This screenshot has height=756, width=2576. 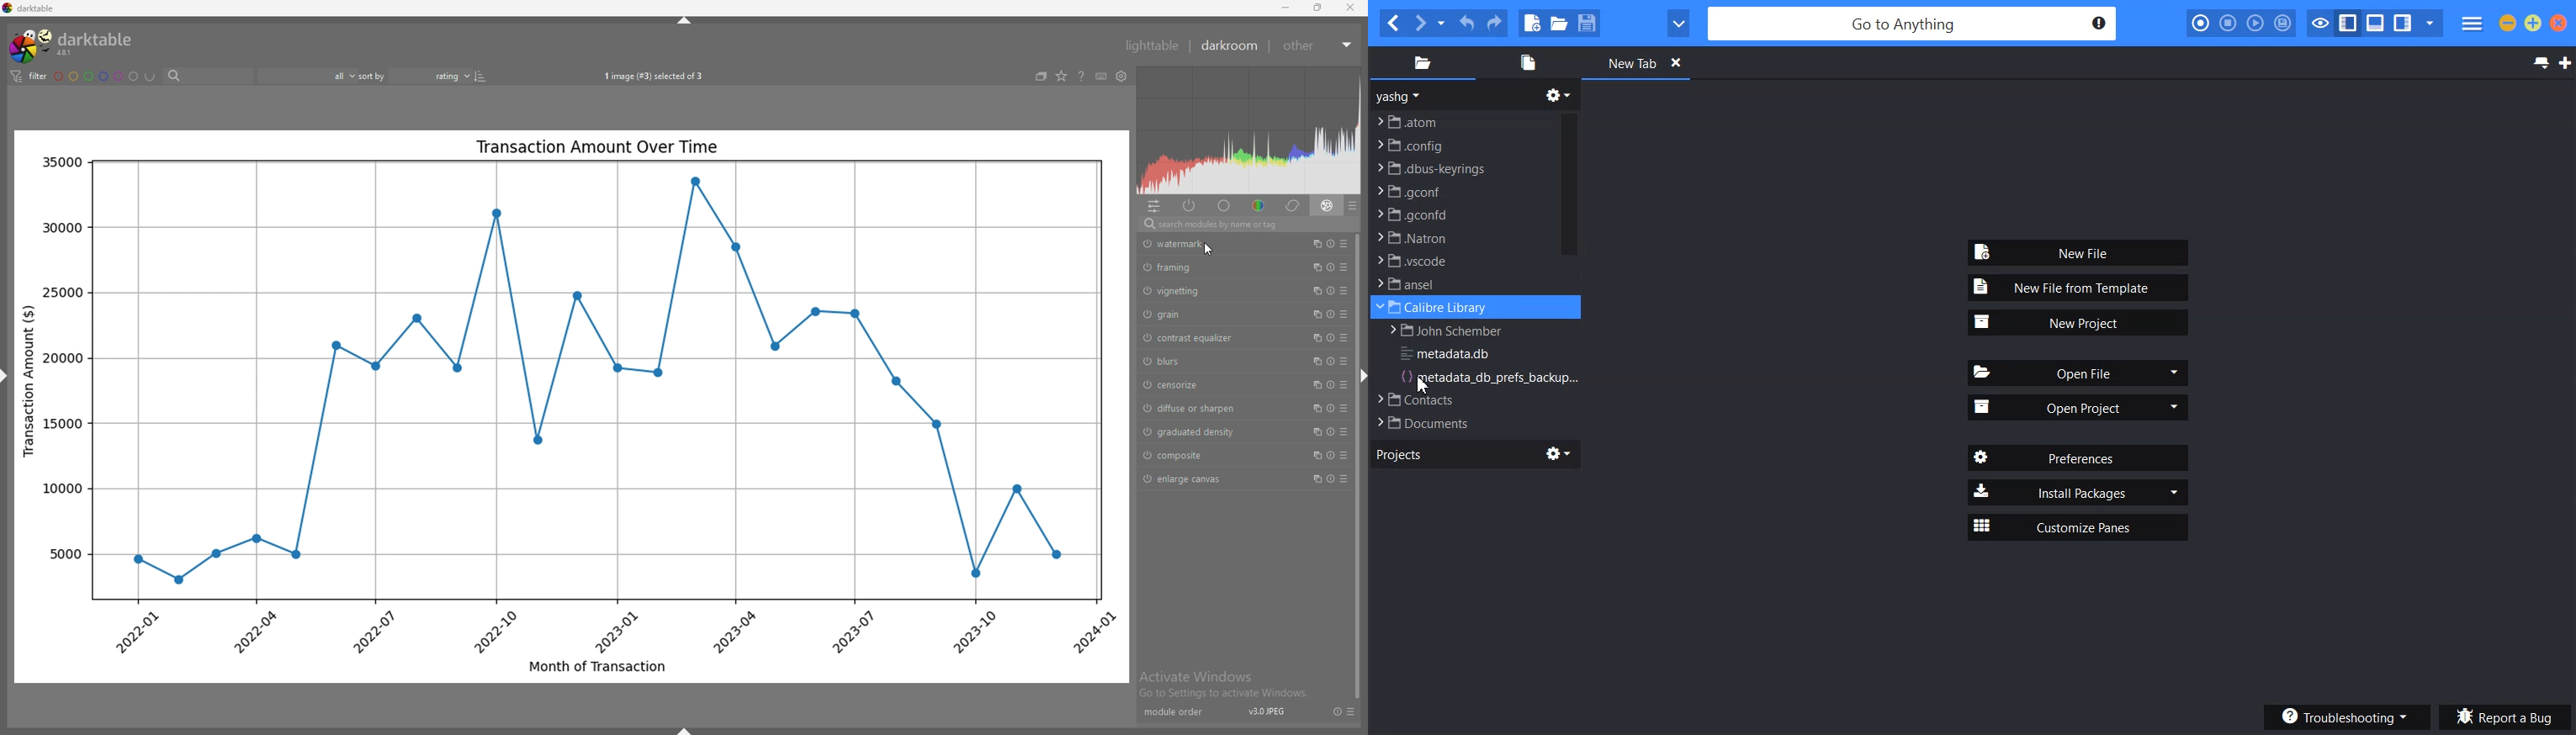 I want to click on presets, so click(x=1344, y=291).